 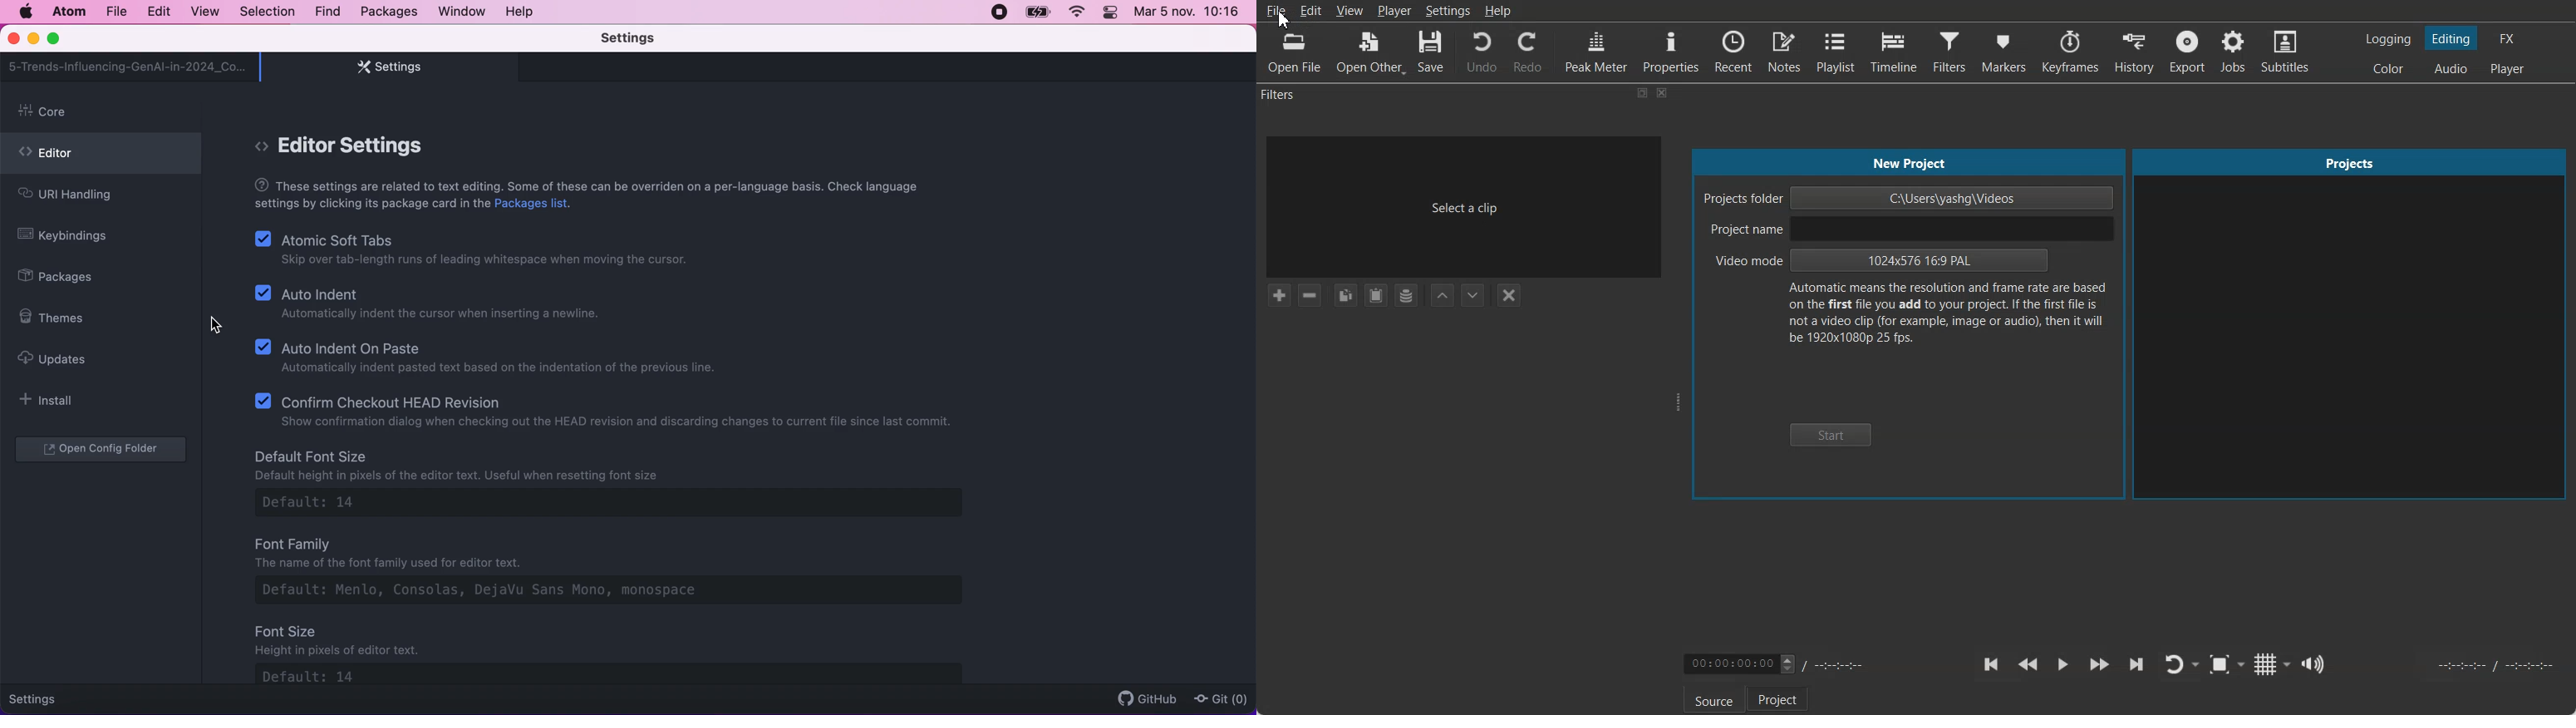 I want to click on Toggle paly or pause, so click(x=2062, y=665).